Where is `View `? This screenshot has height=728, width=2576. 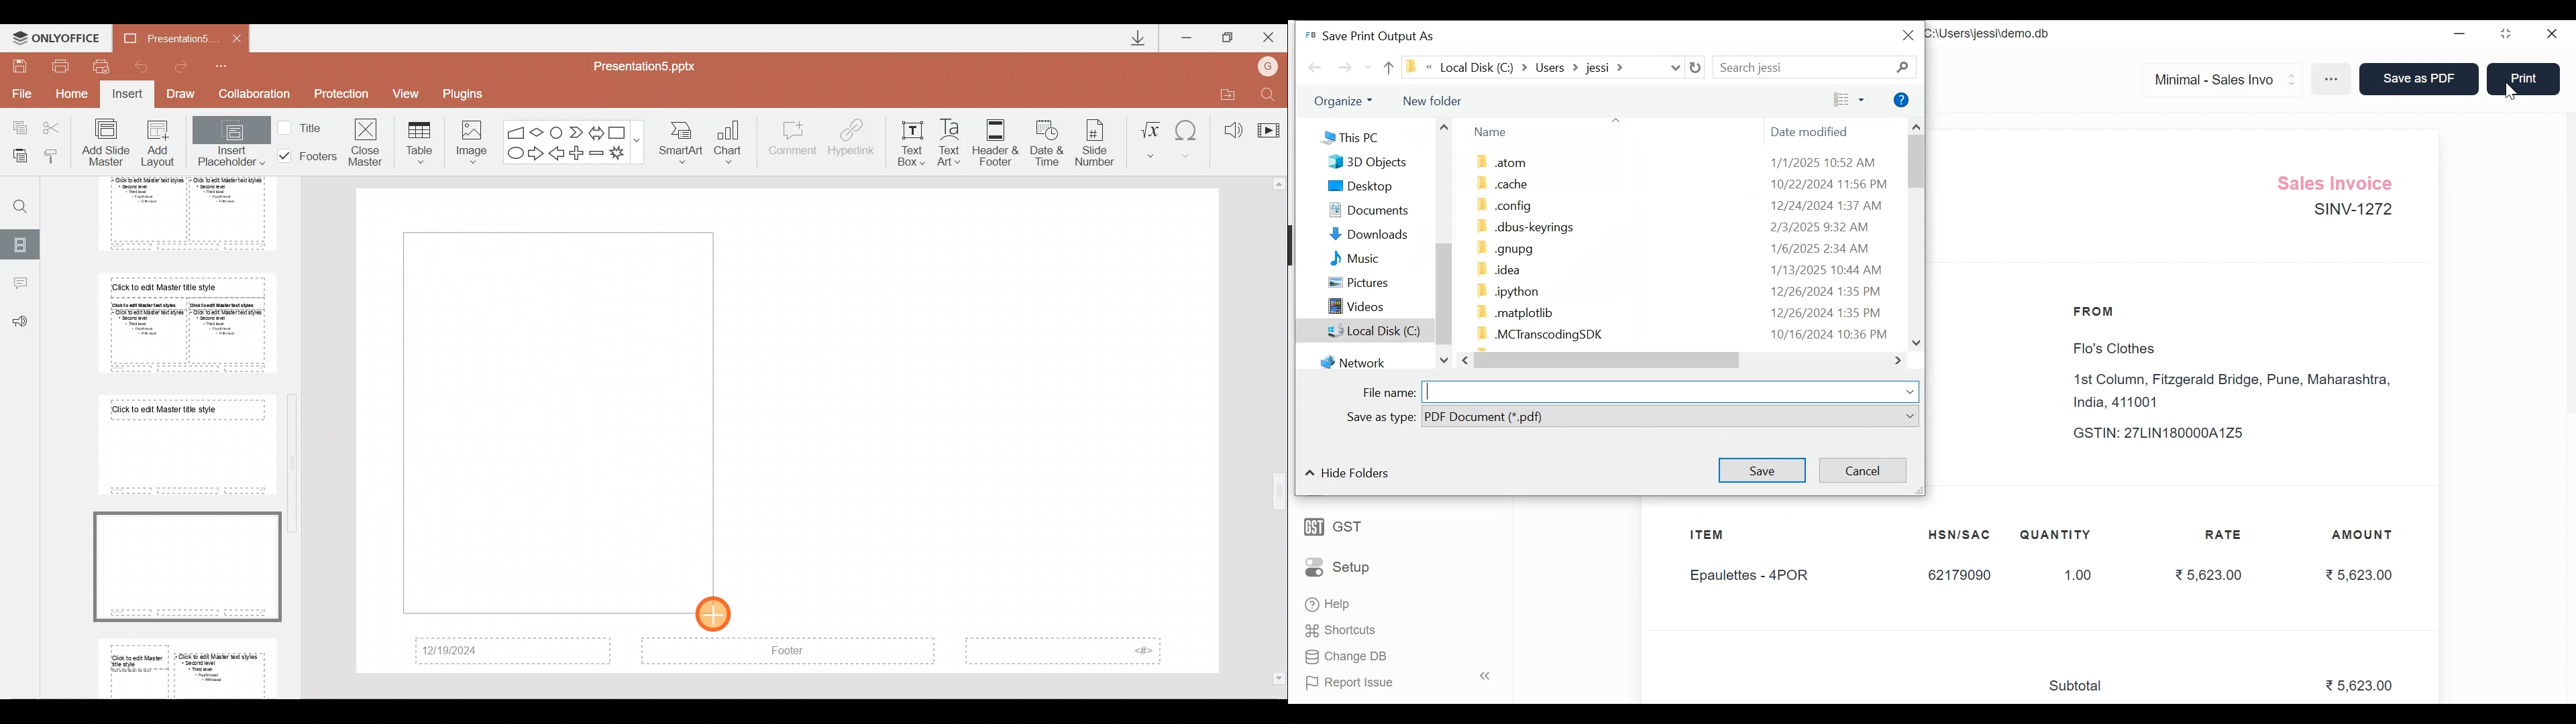
View  is located at coordinates (1848, 101).